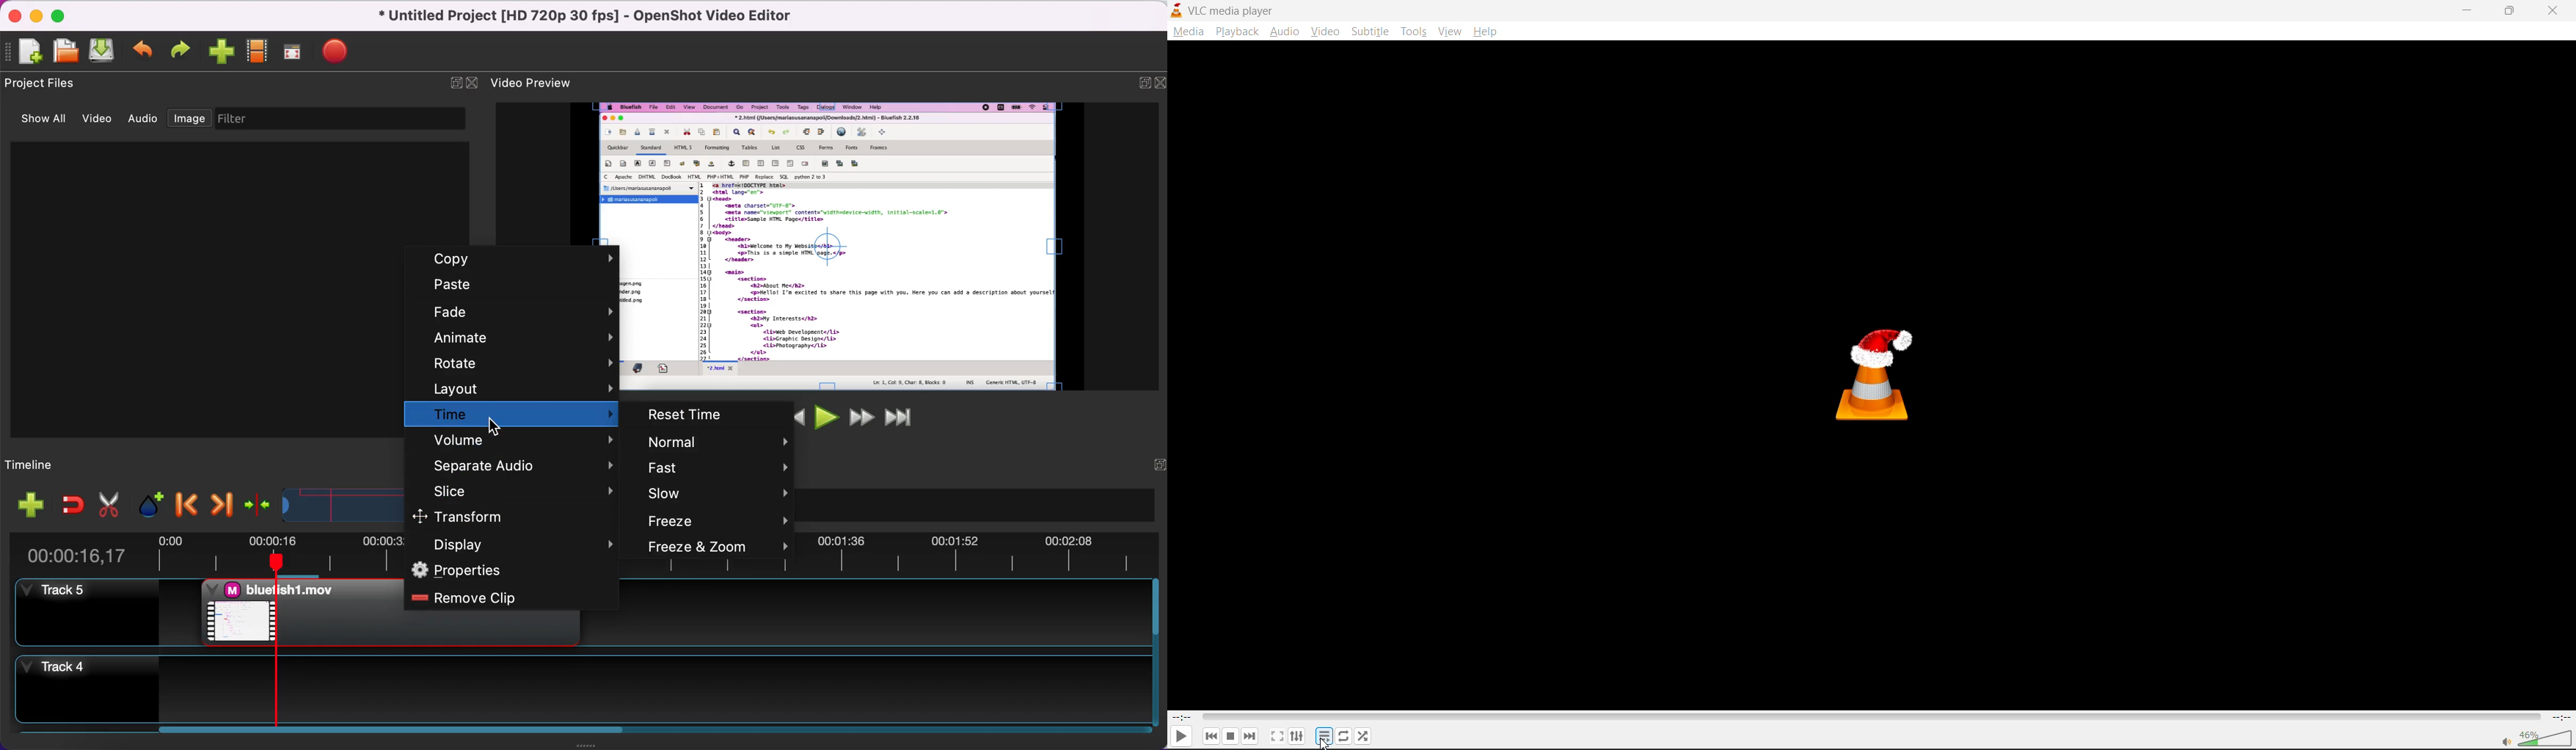  I want to click on next, so click(1251, 733).